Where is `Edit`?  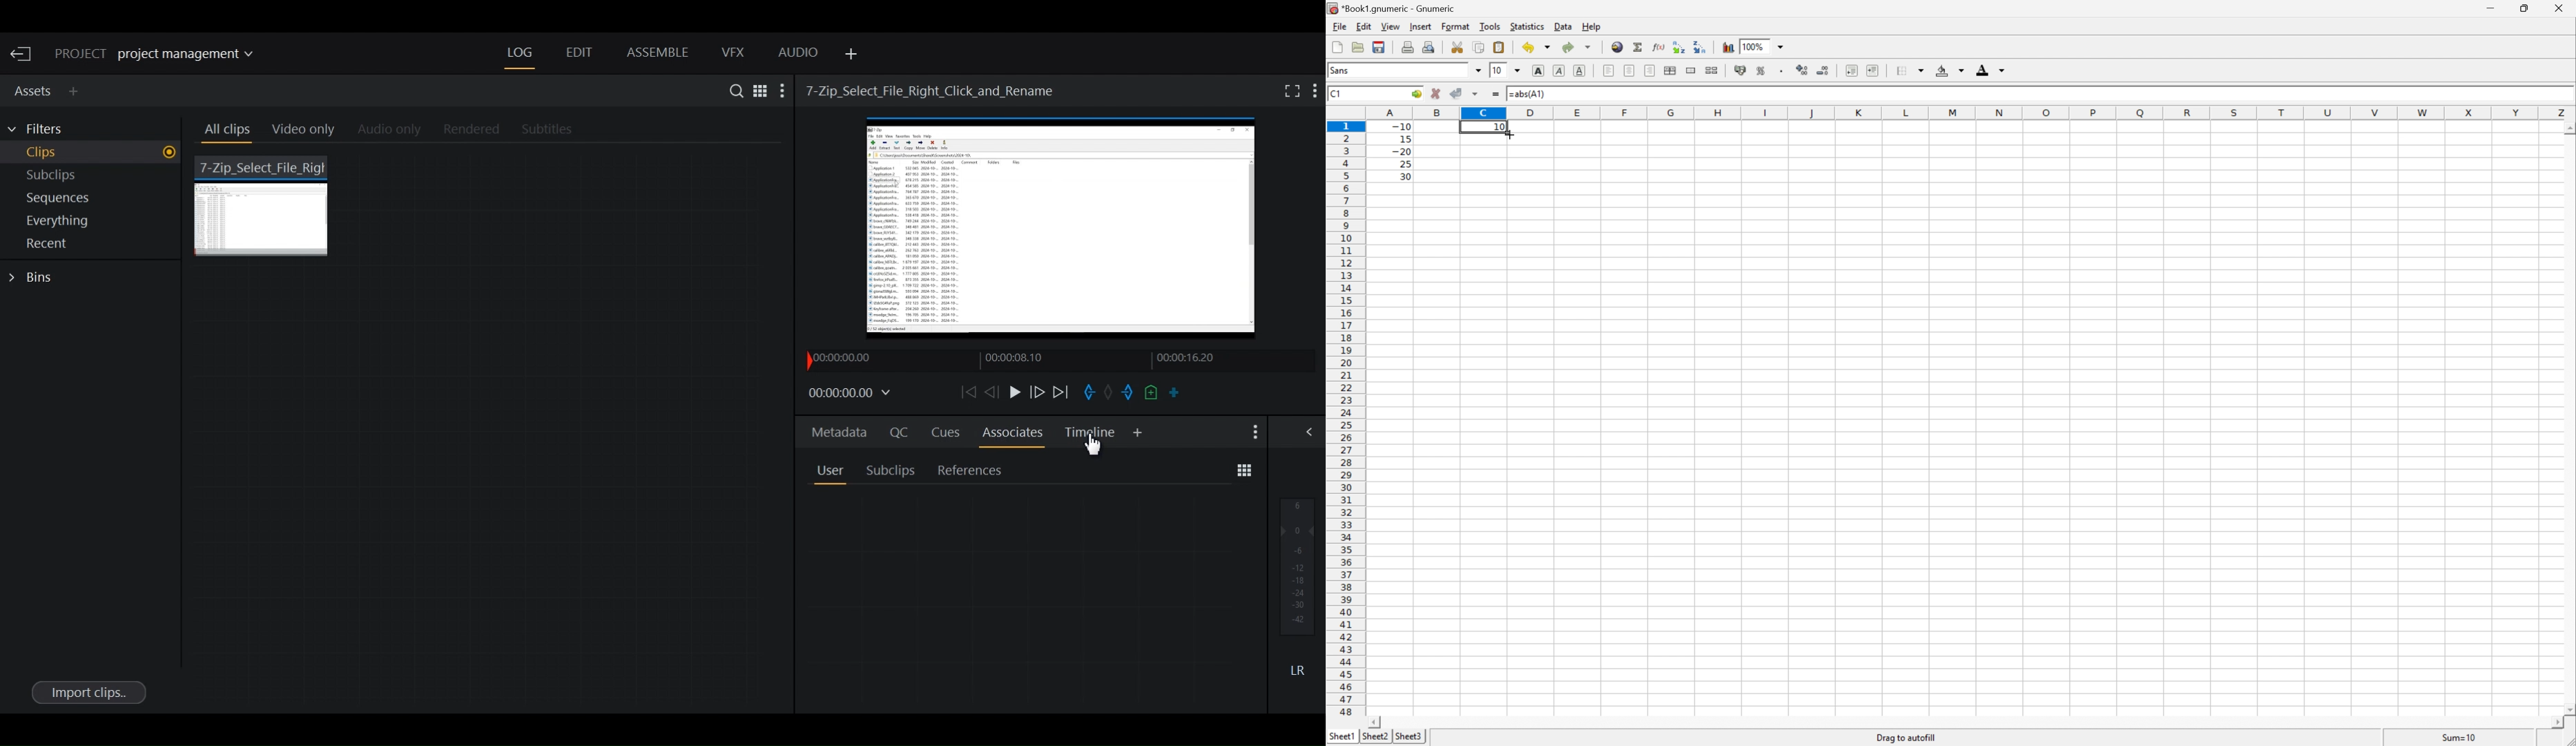 Edit is located at coordinates (578, 54).